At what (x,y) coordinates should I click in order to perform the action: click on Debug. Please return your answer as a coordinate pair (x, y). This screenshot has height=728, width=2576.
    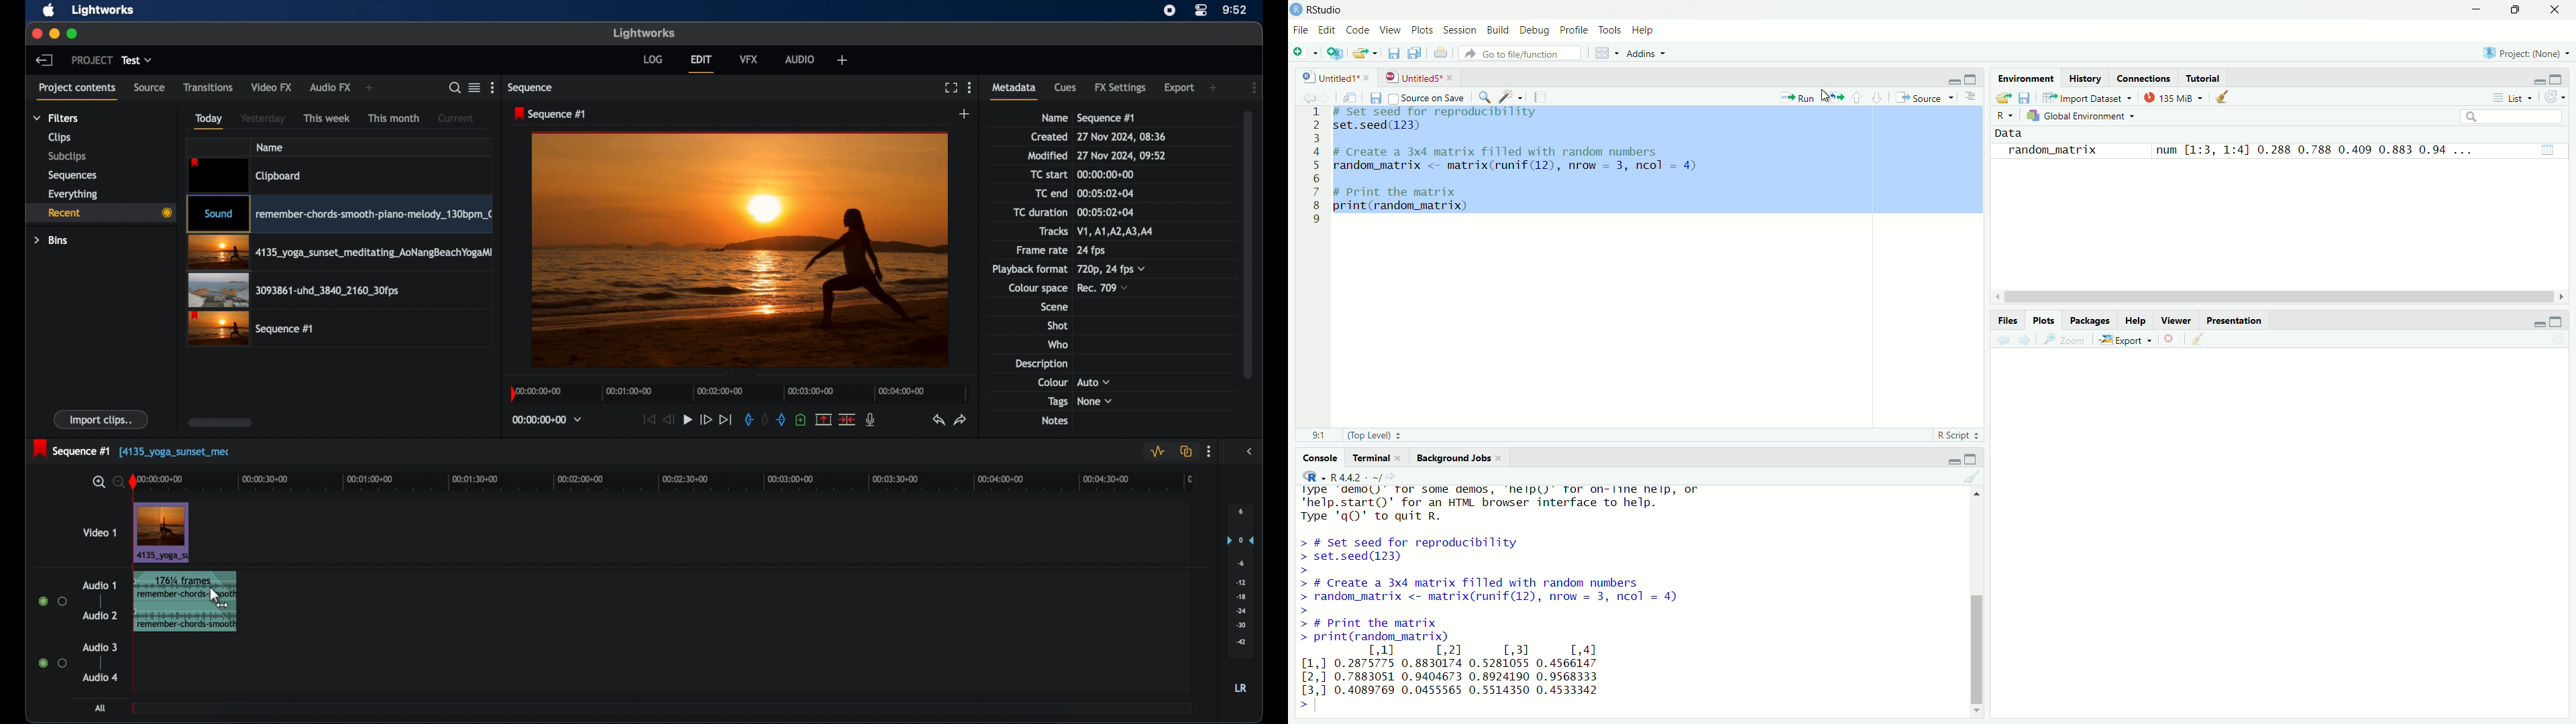
    Looking at the image, I should click on (1535, 29).